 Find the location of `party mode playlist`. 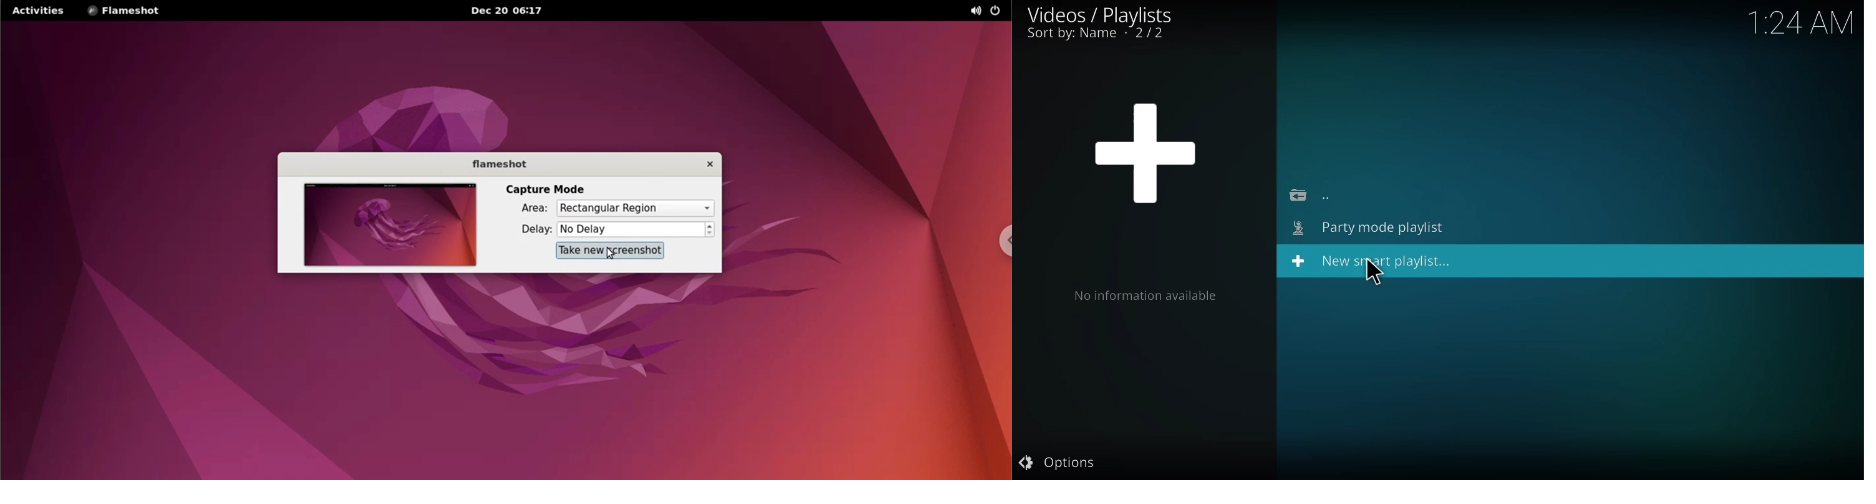

party mode playlist is located at coordinates (1375, 228).